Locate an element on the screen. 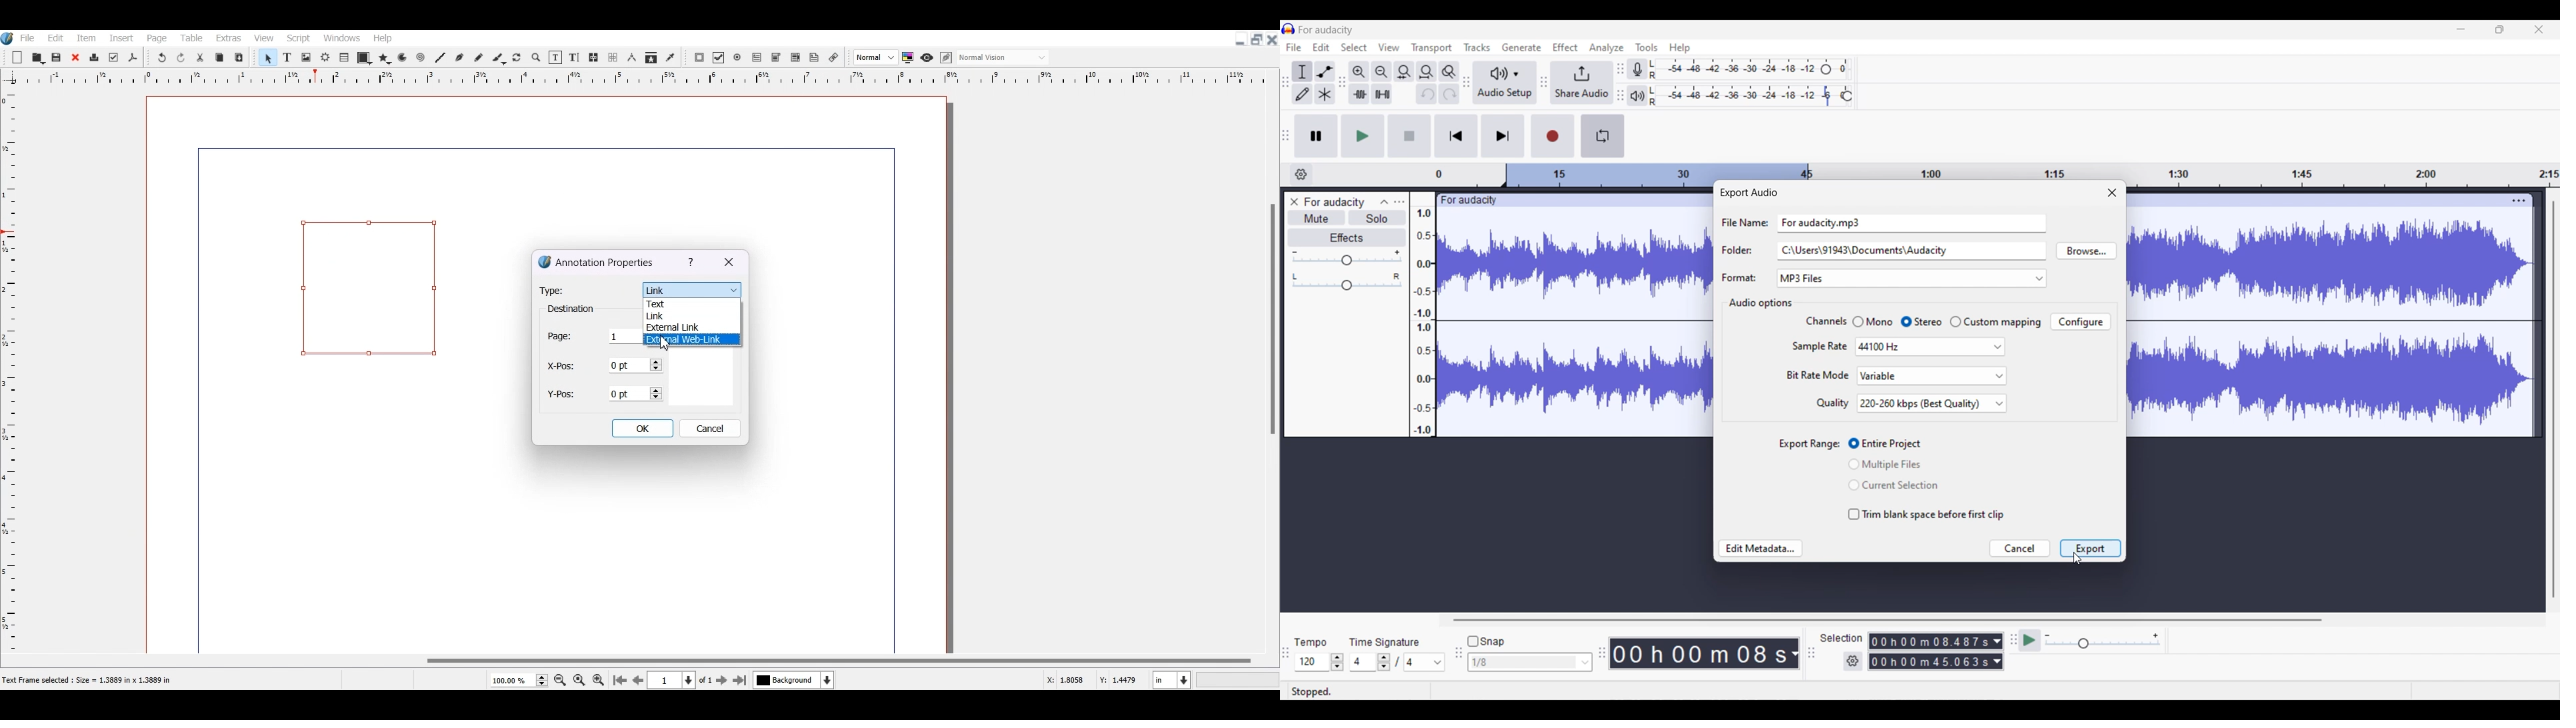 The width and height of the screenshot is (2576, 728). Close interface is located at coordinates (2539, 29).